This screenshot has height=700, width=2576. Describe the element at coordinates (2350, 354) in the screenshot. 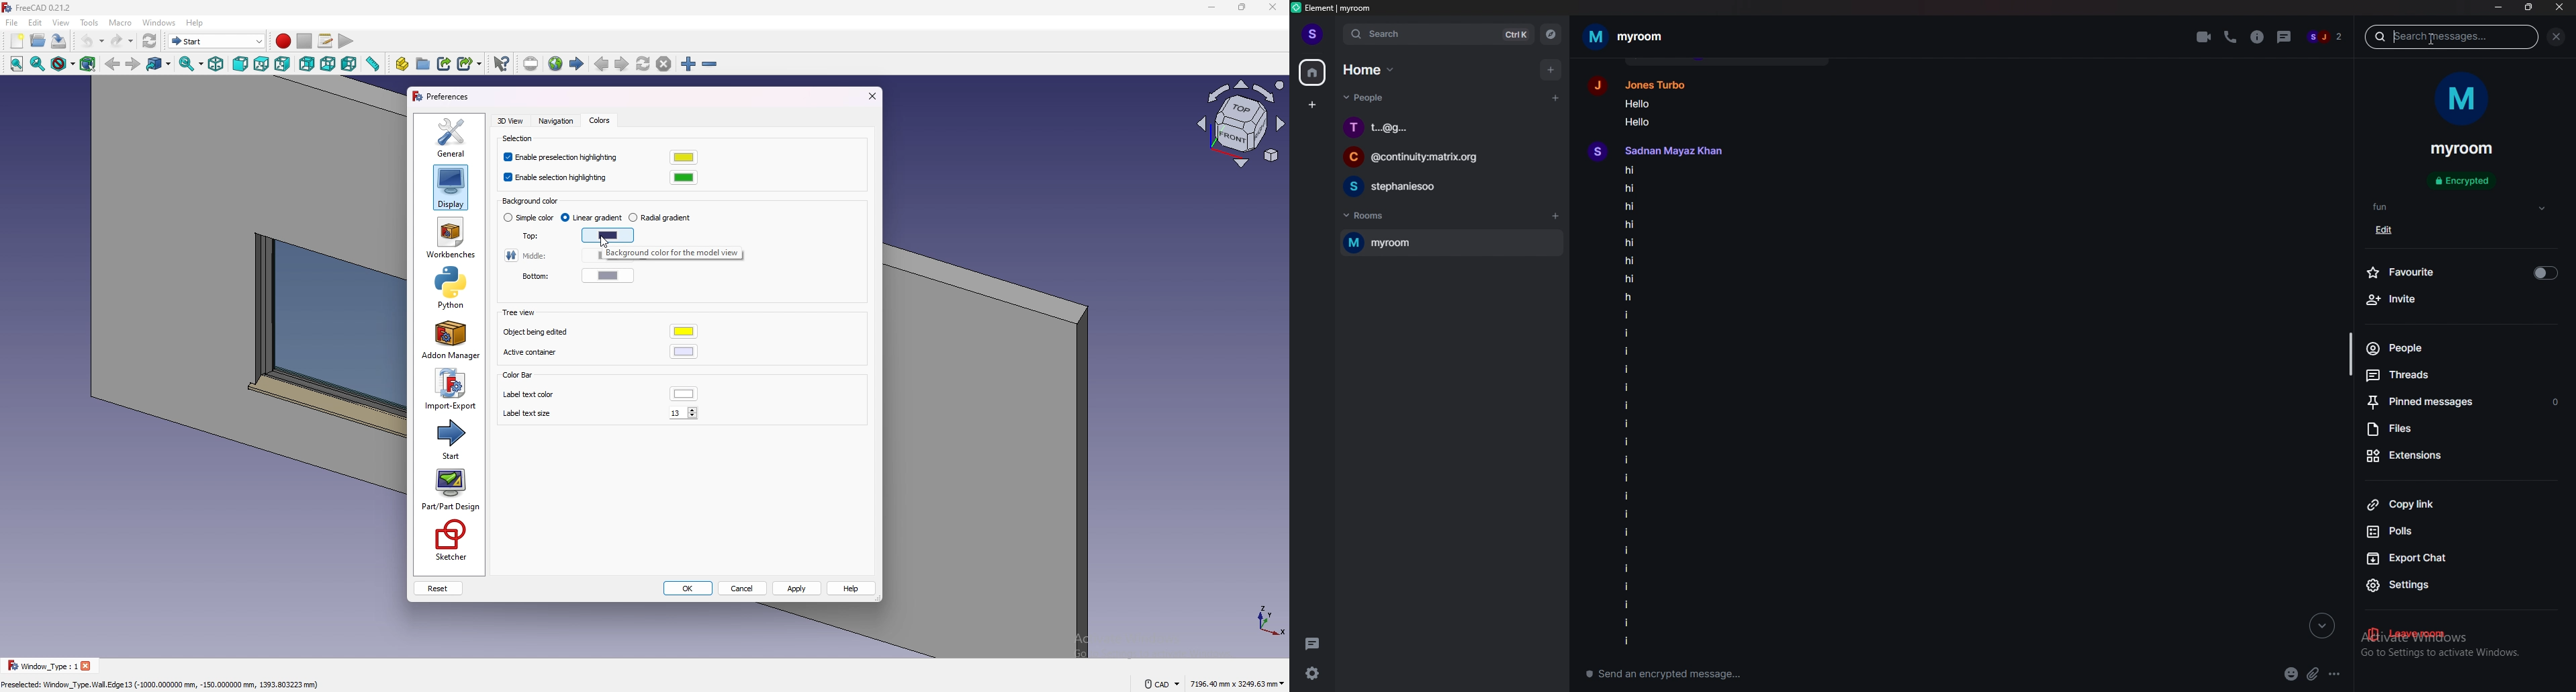

I see `scroll bar` at that location.